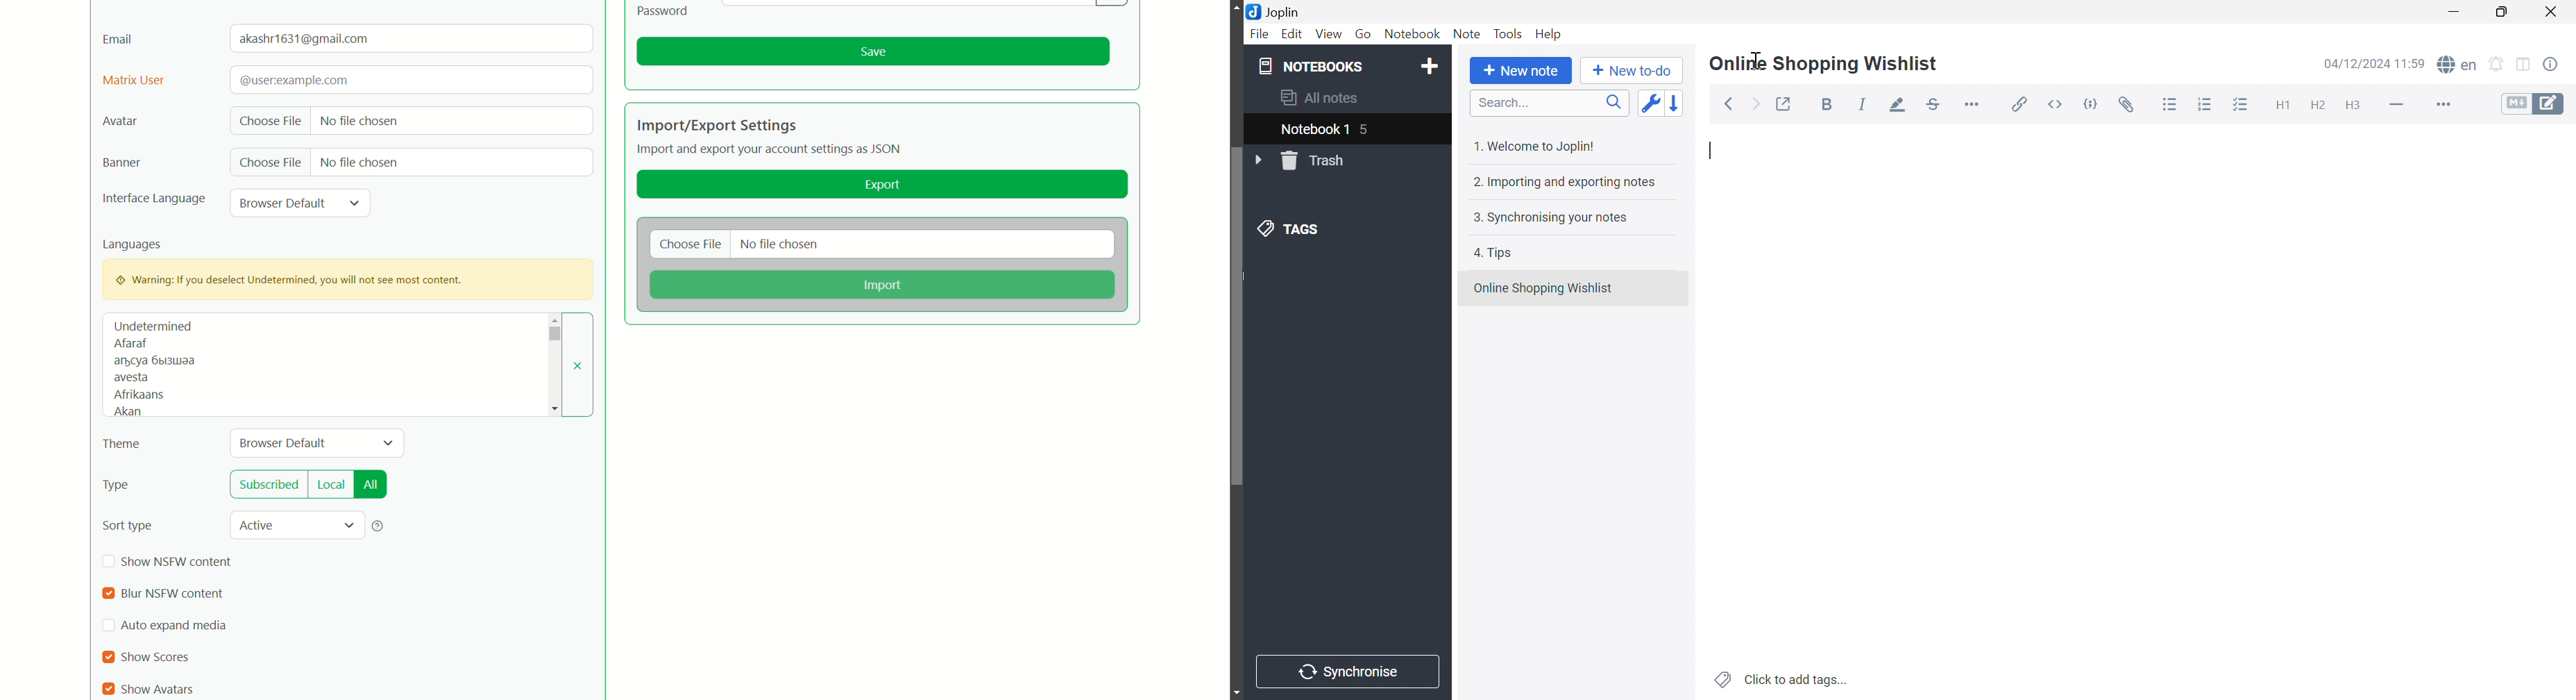 The width and height of the screenshot is (2576, 700). Describe the element at coordinates (153, 326) in the screenshot. I see `undetermined` at that location.